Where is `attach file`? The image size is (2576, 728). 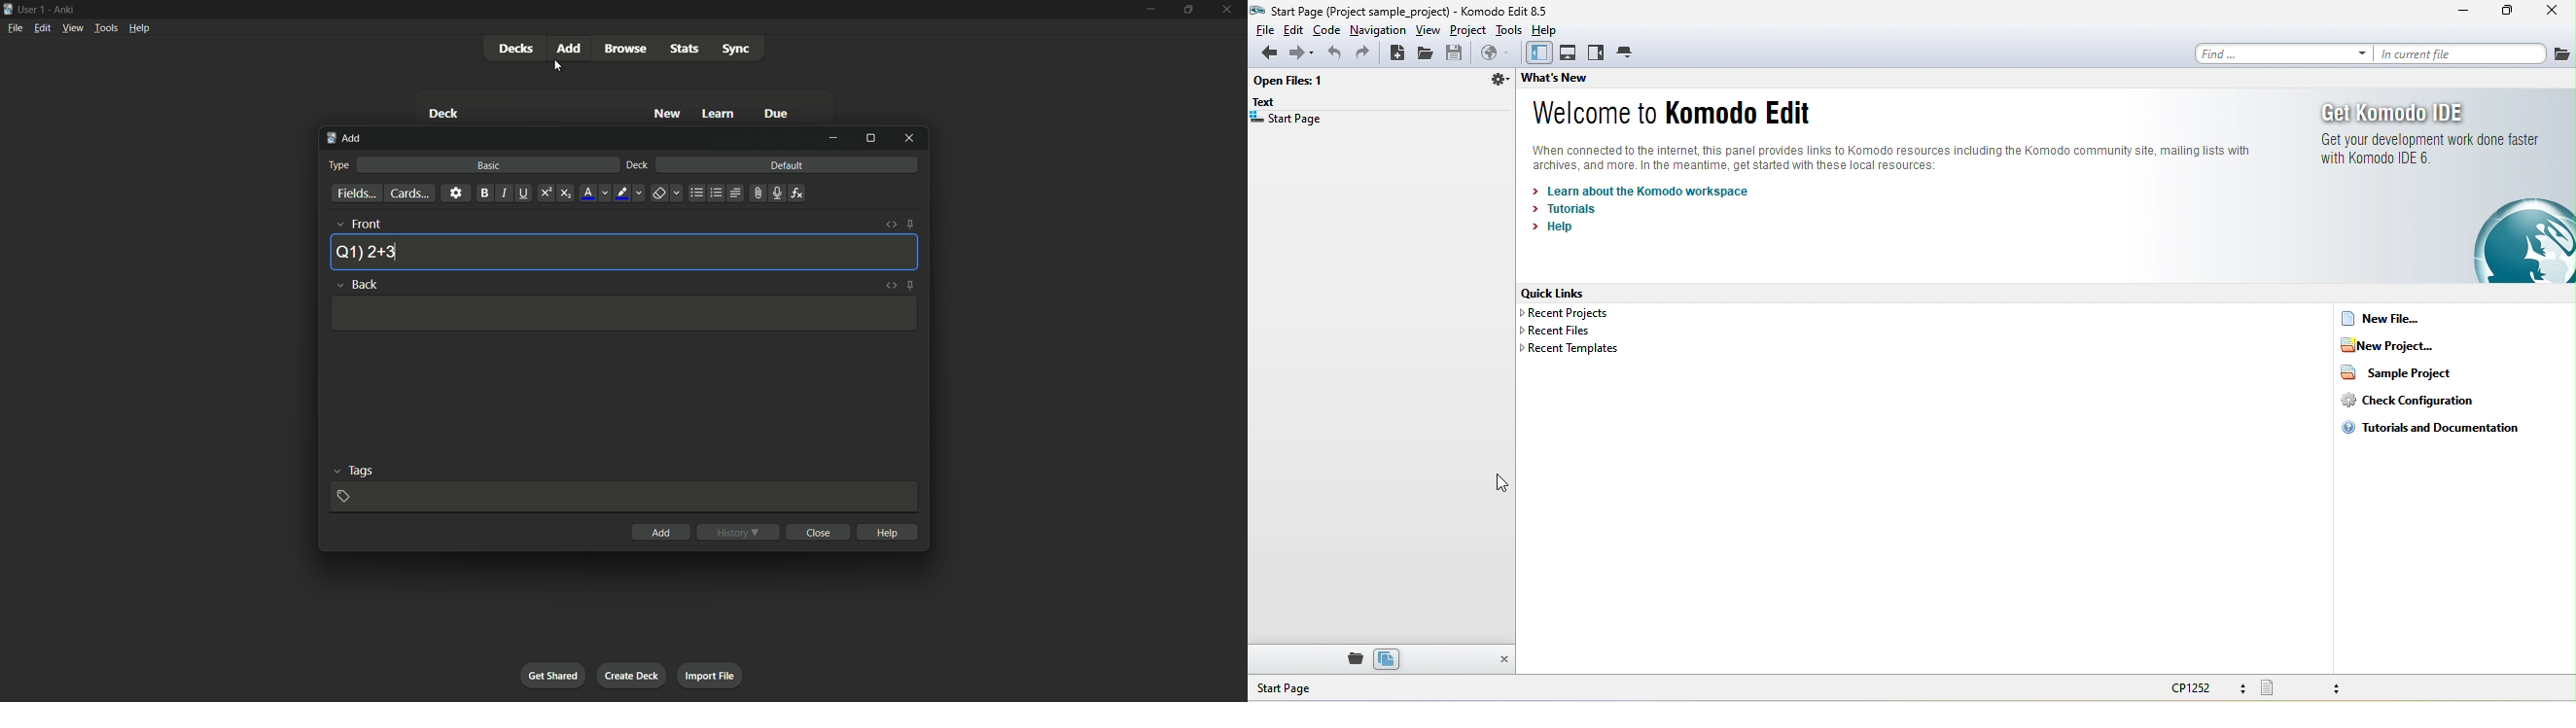
attach file is located at coordinates (757, 193).